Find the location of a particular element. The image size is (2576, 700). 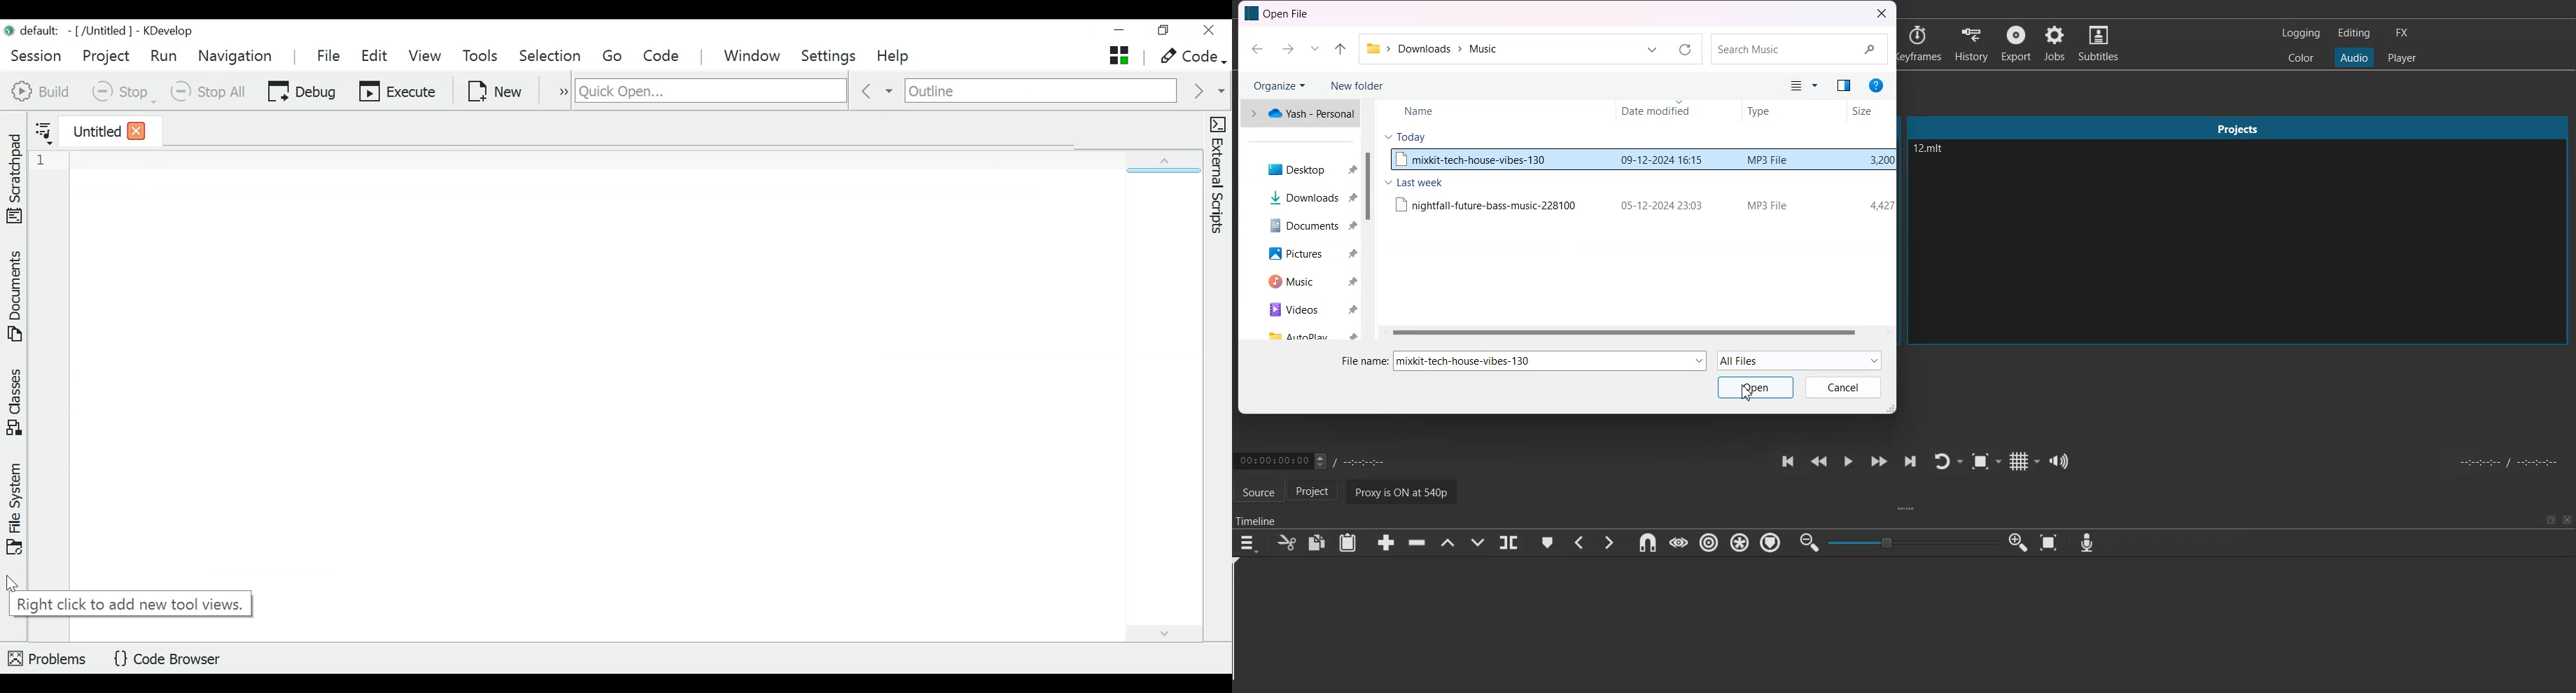

Close is located at coordinates (1882, 14).